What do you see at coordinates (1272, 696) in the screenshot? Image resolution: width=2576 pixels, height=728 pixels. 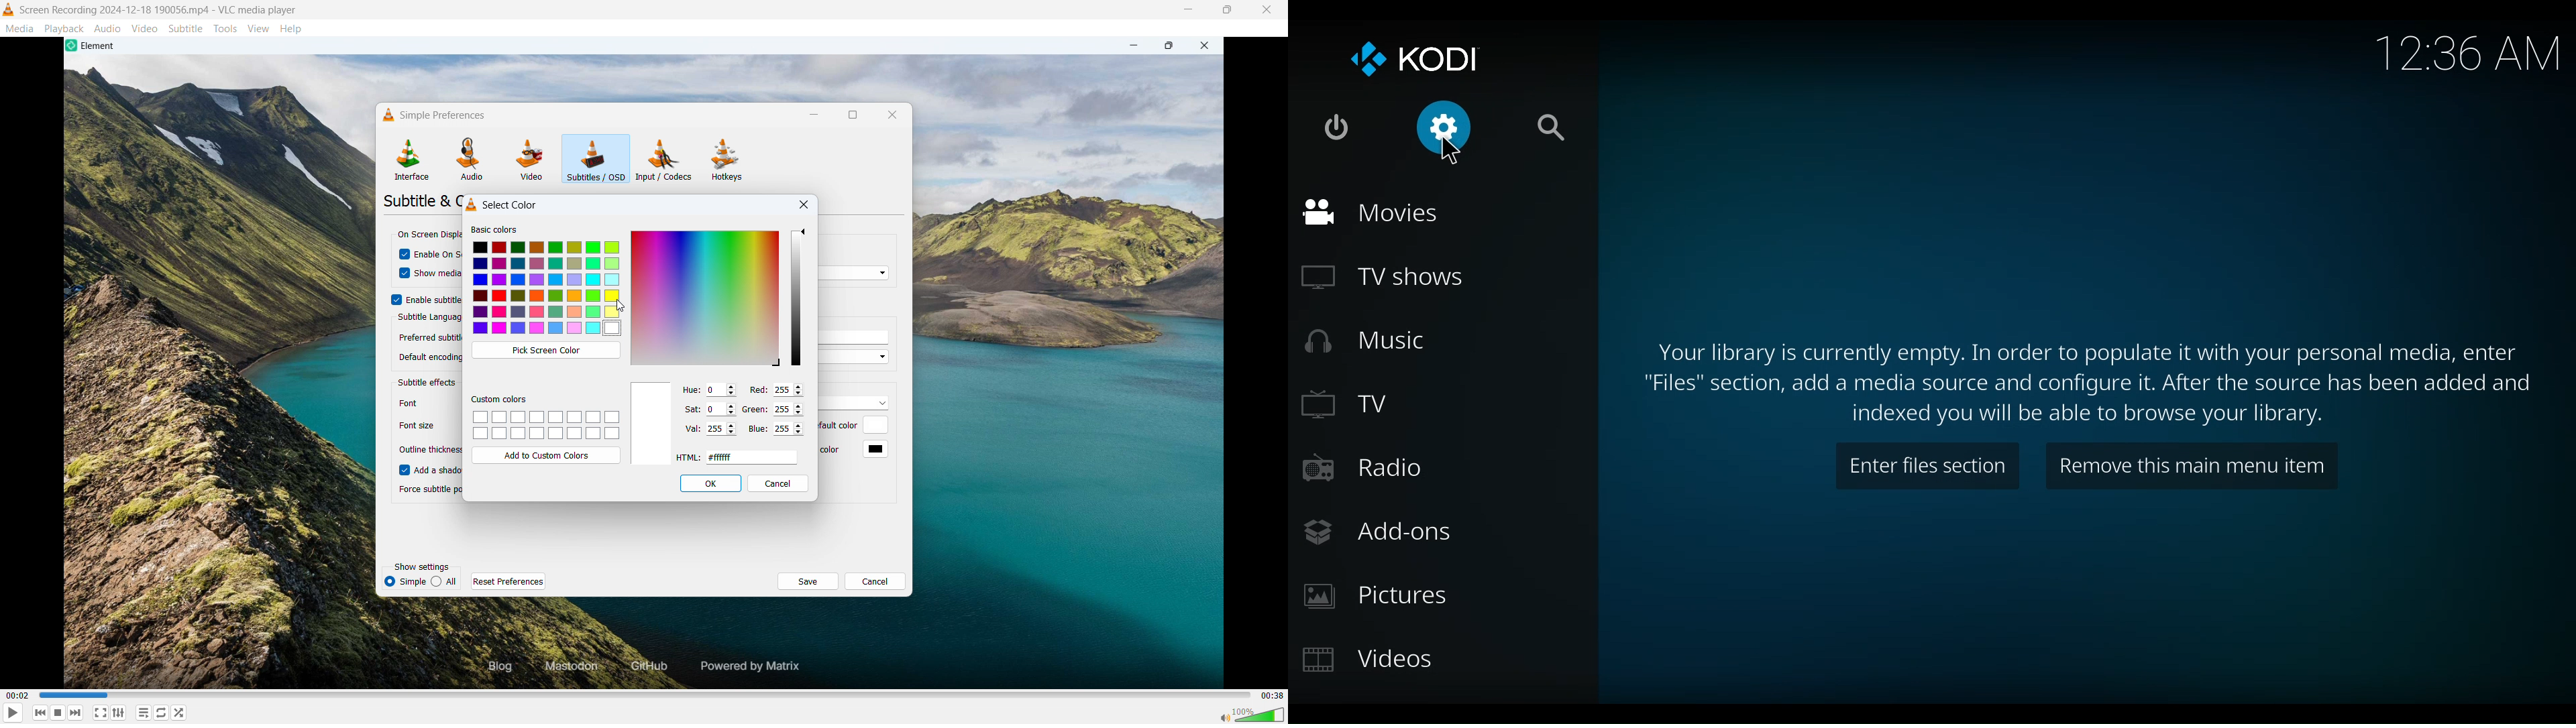 I see `Video duration ` at bounding box center [1272, 696].